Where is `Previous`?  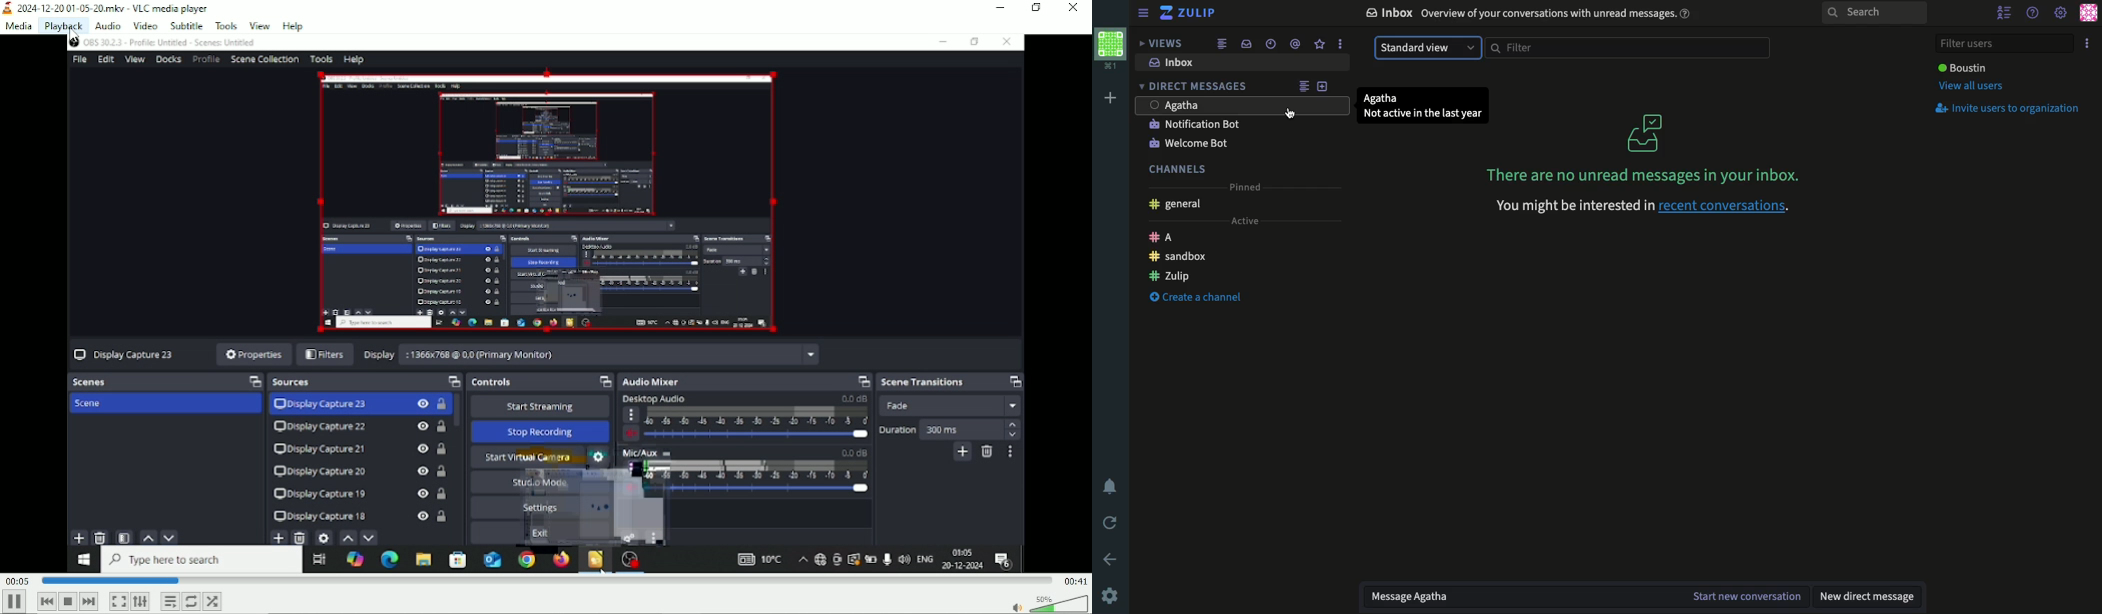
Previous is located at coordinates (46, 601).